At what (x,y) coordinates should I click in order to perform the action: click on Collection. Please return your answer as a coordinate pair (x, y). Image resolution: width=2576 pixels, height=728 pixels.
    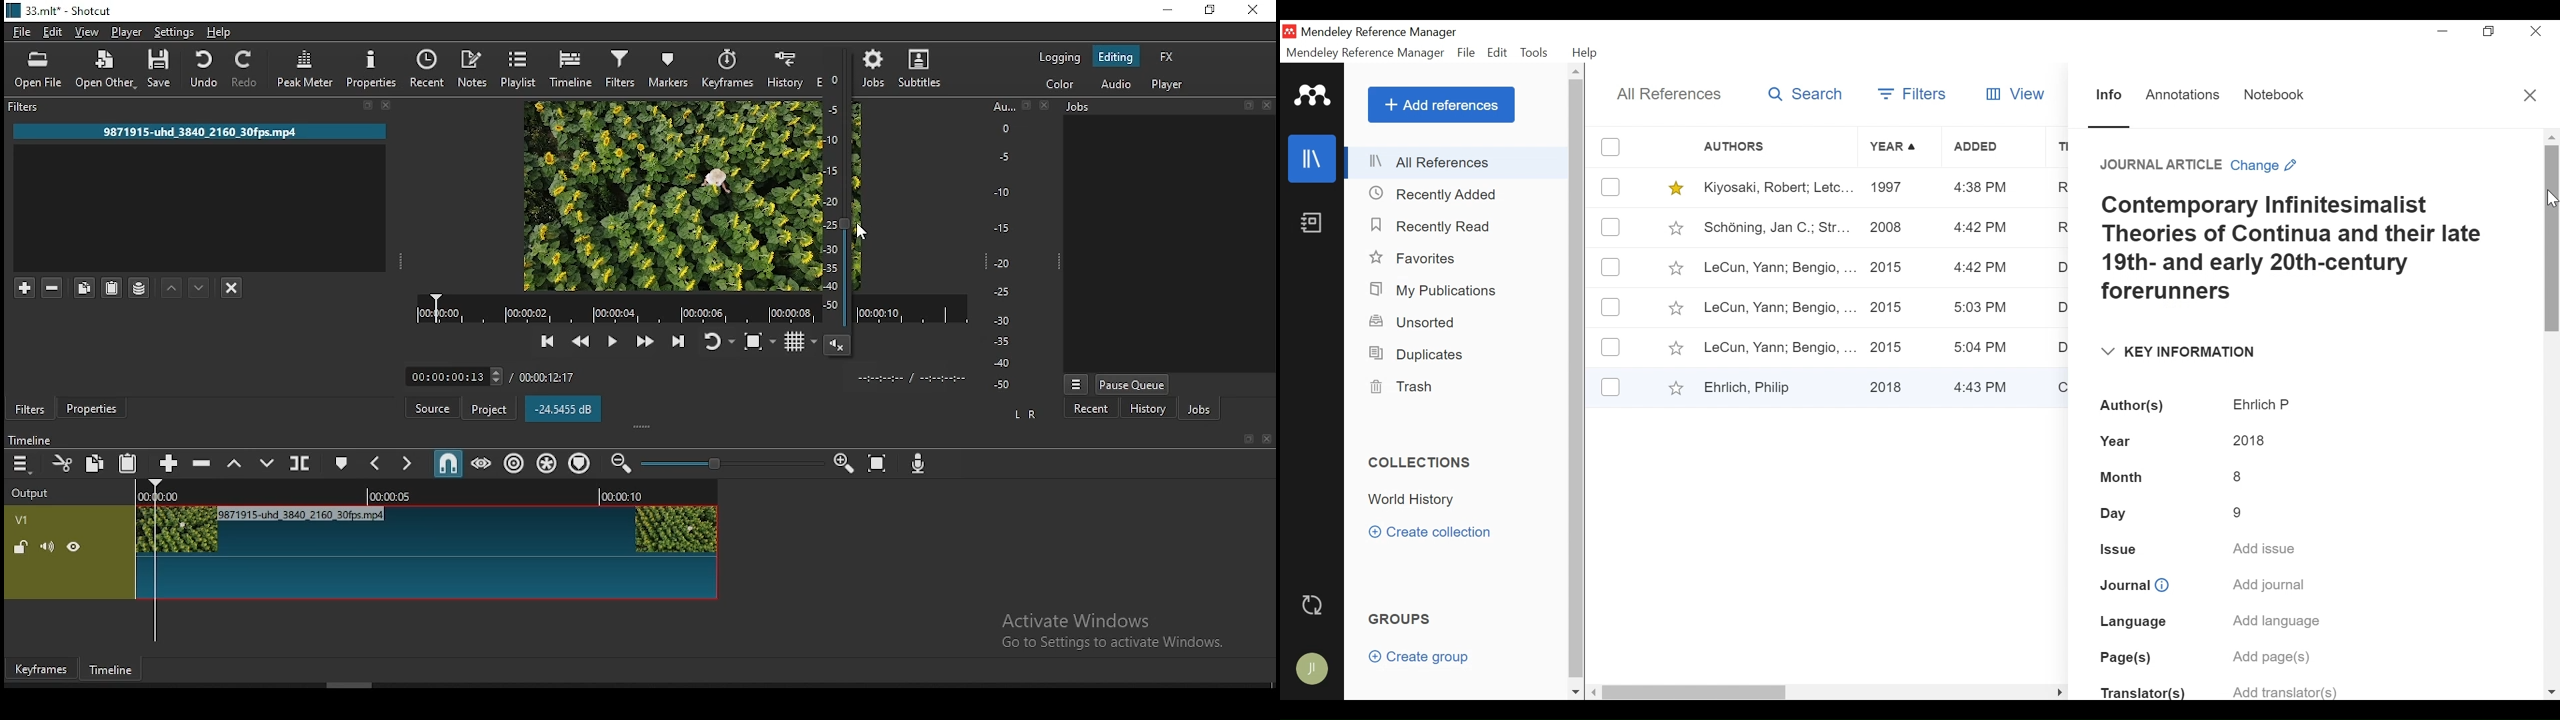
    Looking at the image, I should click on (1418, 499).